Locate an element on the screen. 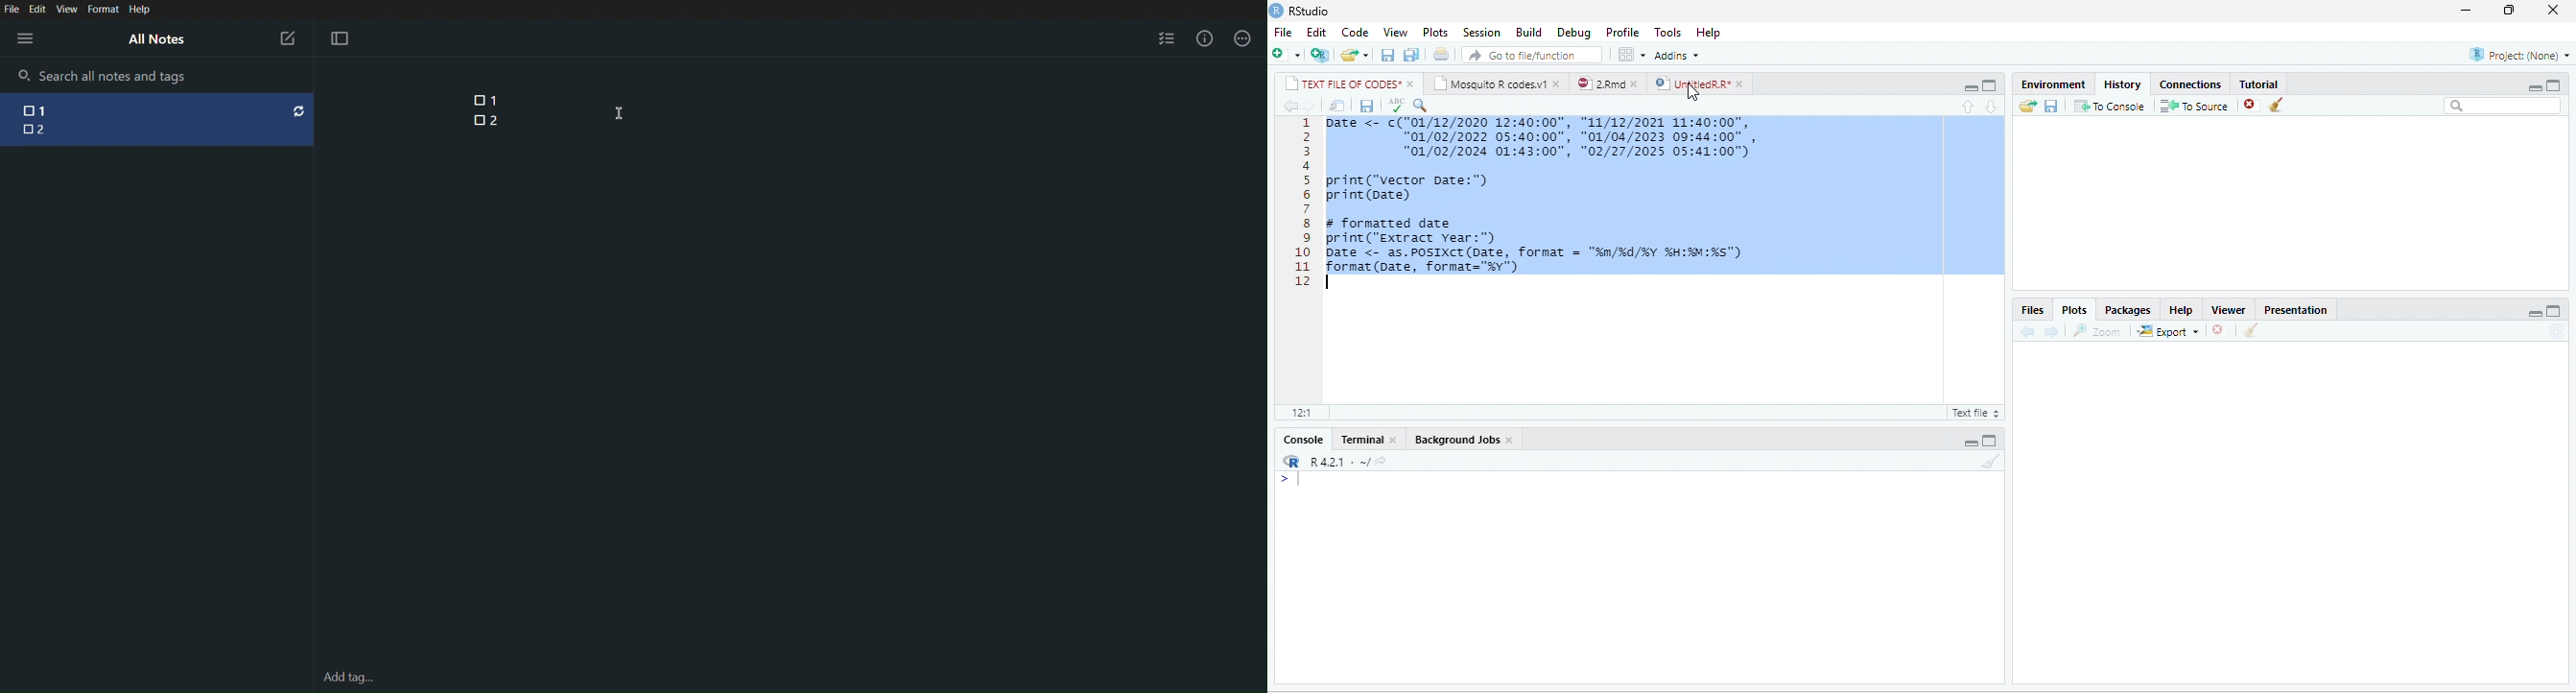 This screenshot has height=700, width=2576. open in new window is located at coordinates (1338, 106).